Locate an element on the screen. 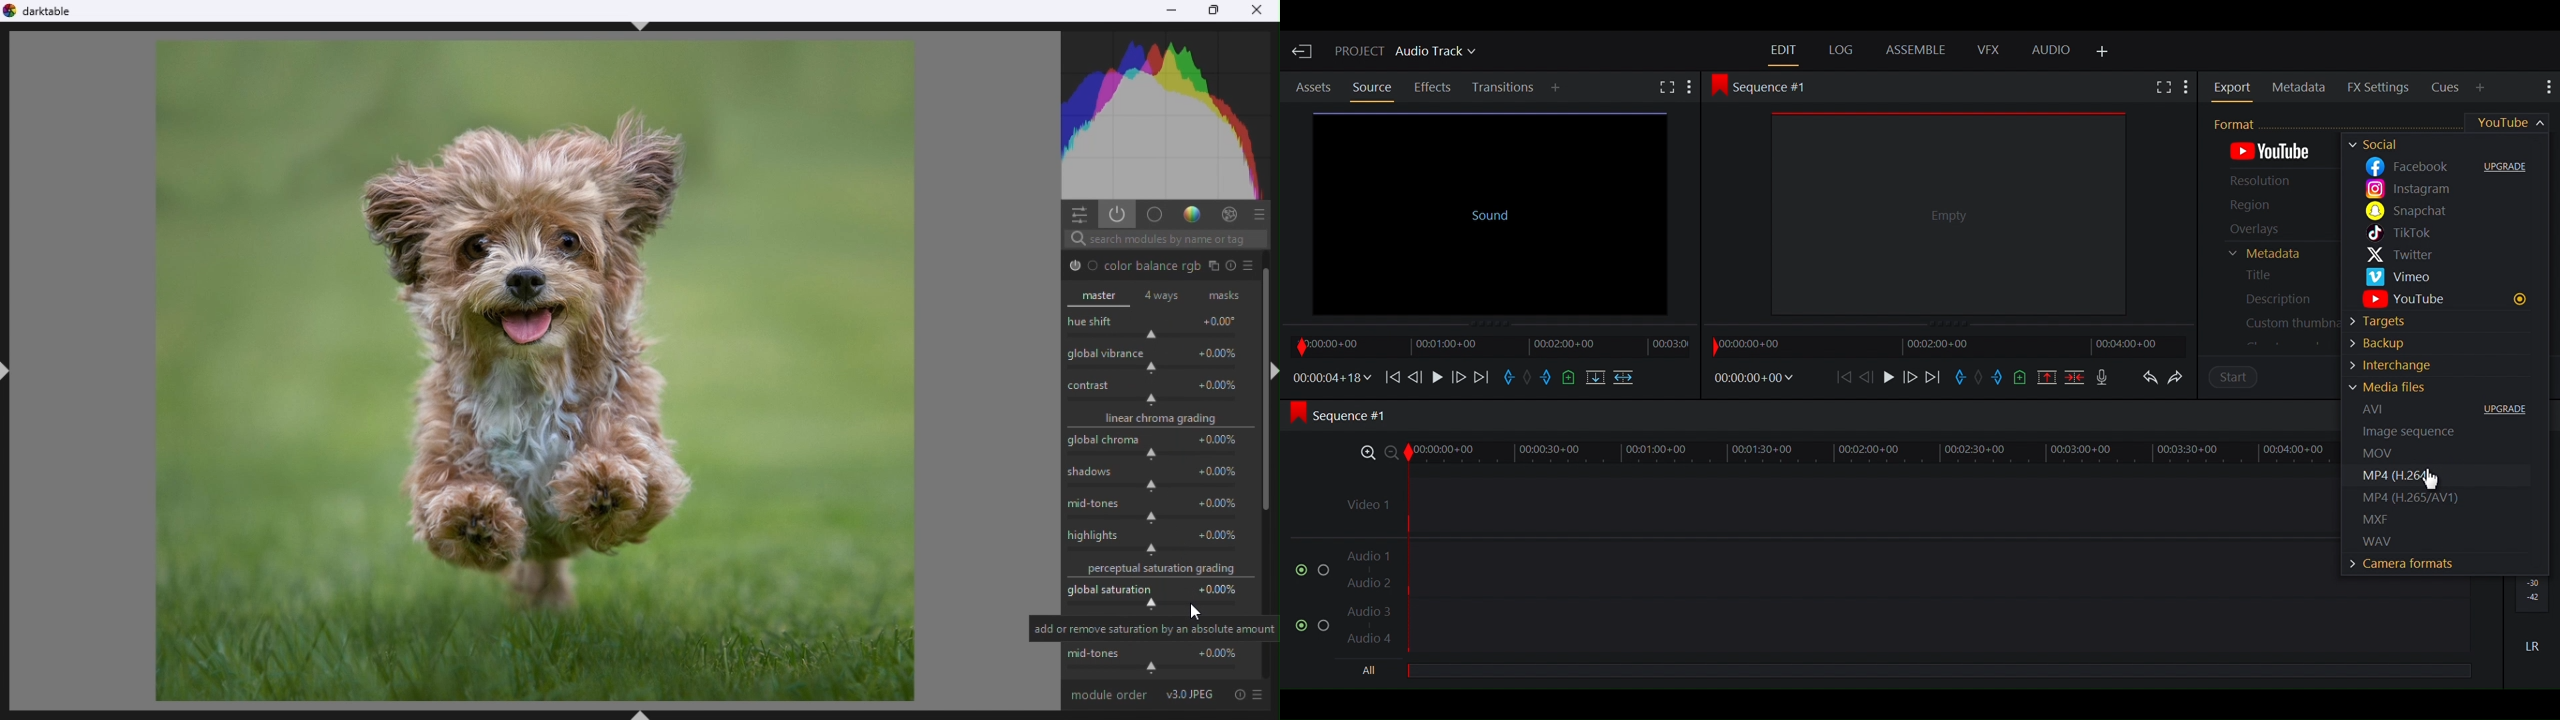  presets is located at coordinates (1261, 214).